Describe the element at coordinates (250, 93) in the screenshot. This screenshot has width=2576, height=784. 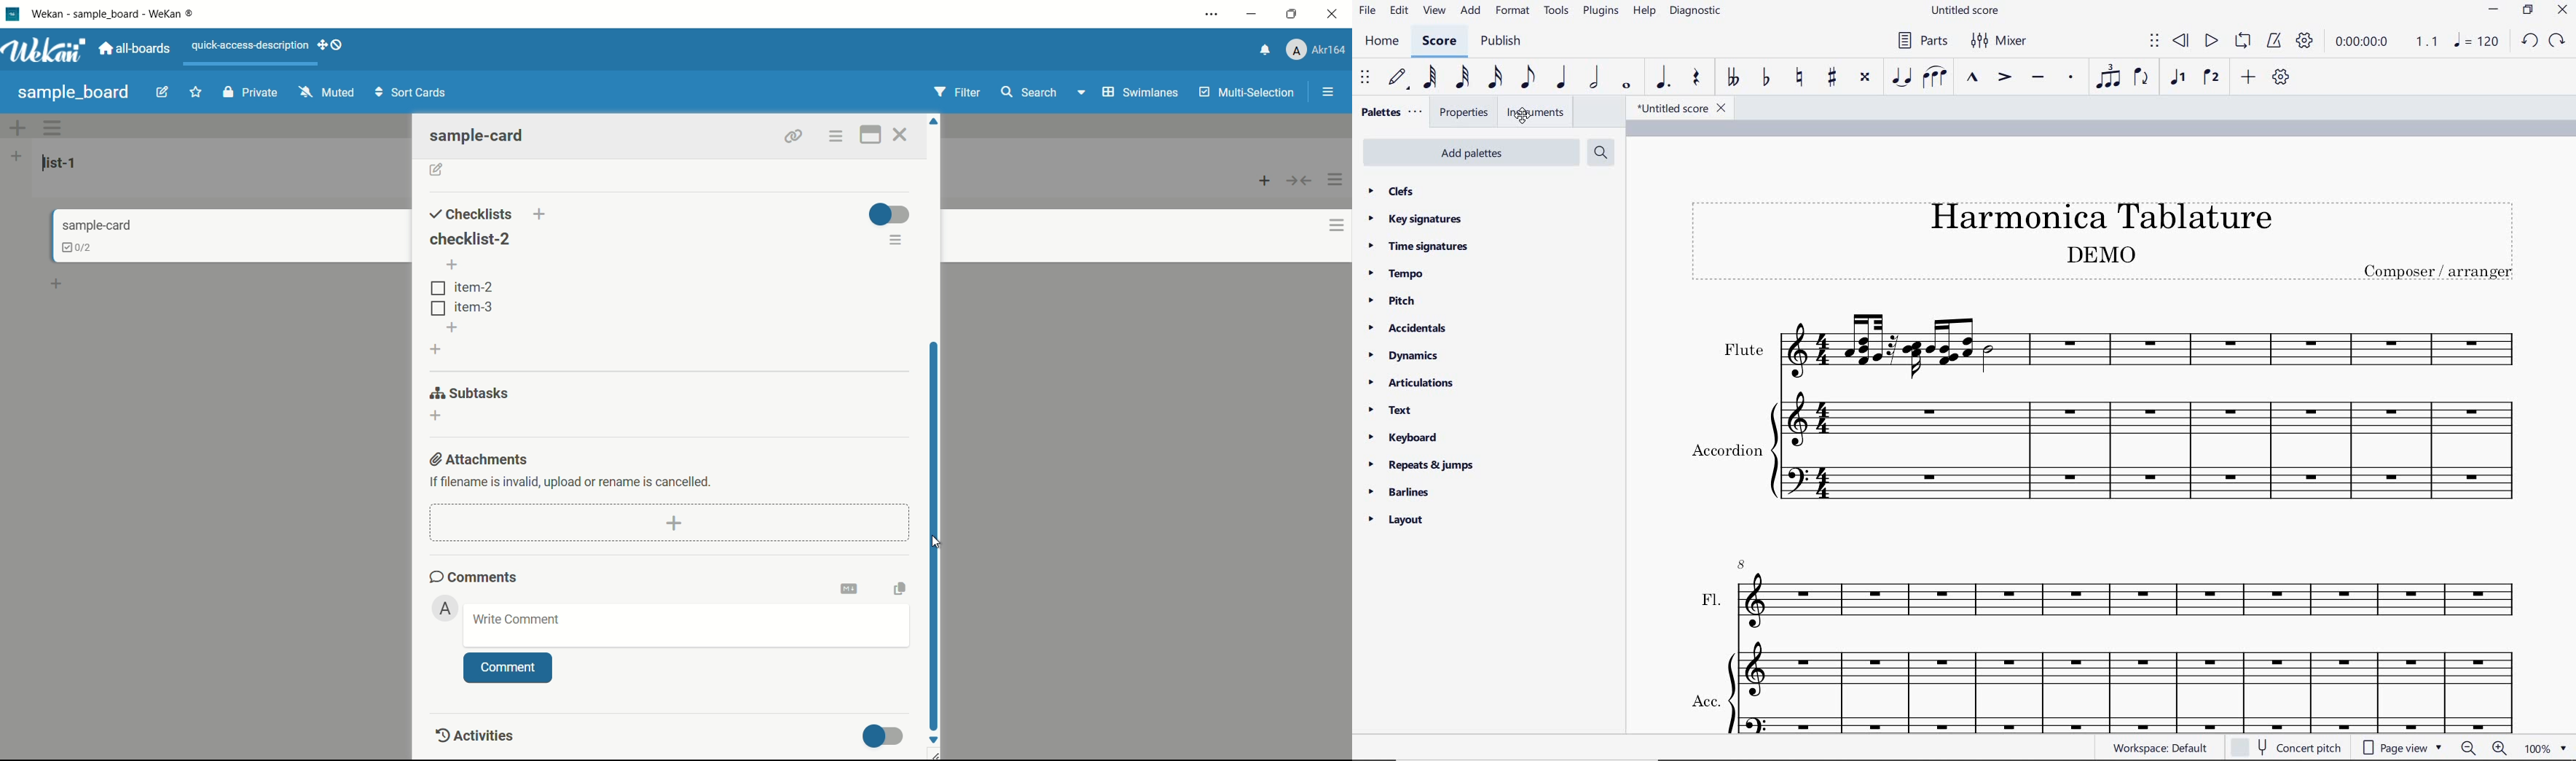
I see `private` at that location.